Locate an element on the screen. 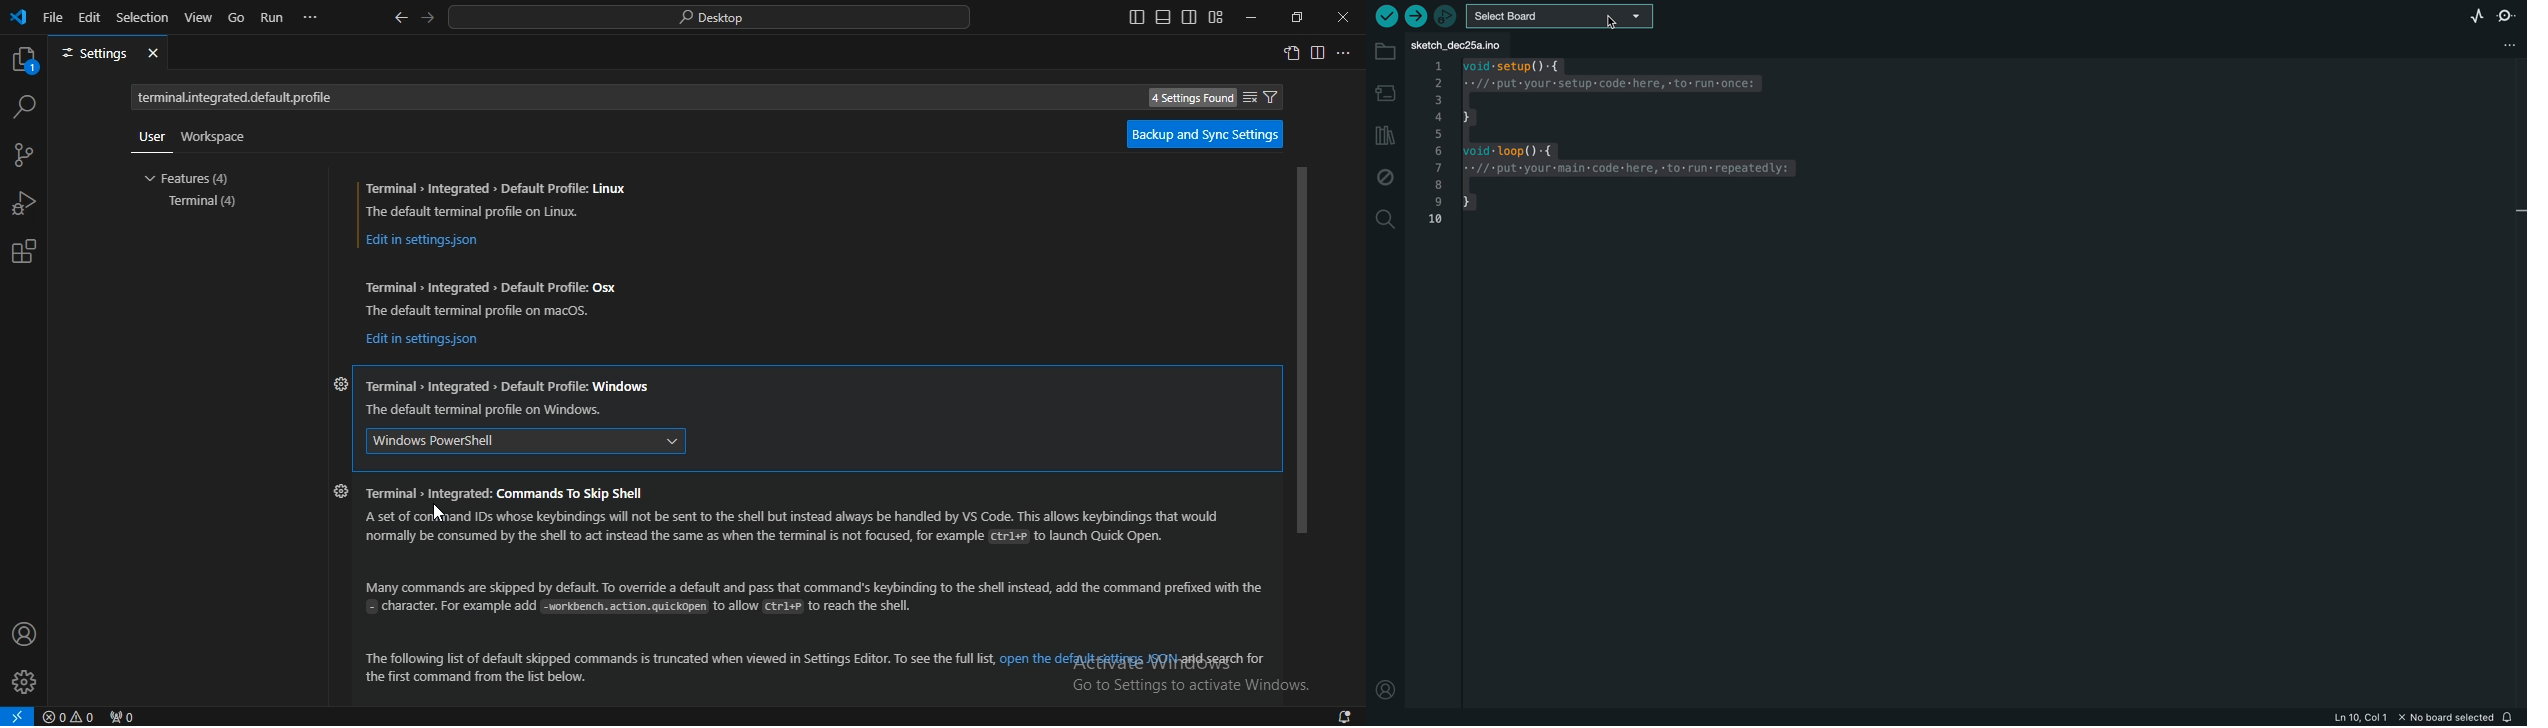  source control is located at coordinates (24, 157).